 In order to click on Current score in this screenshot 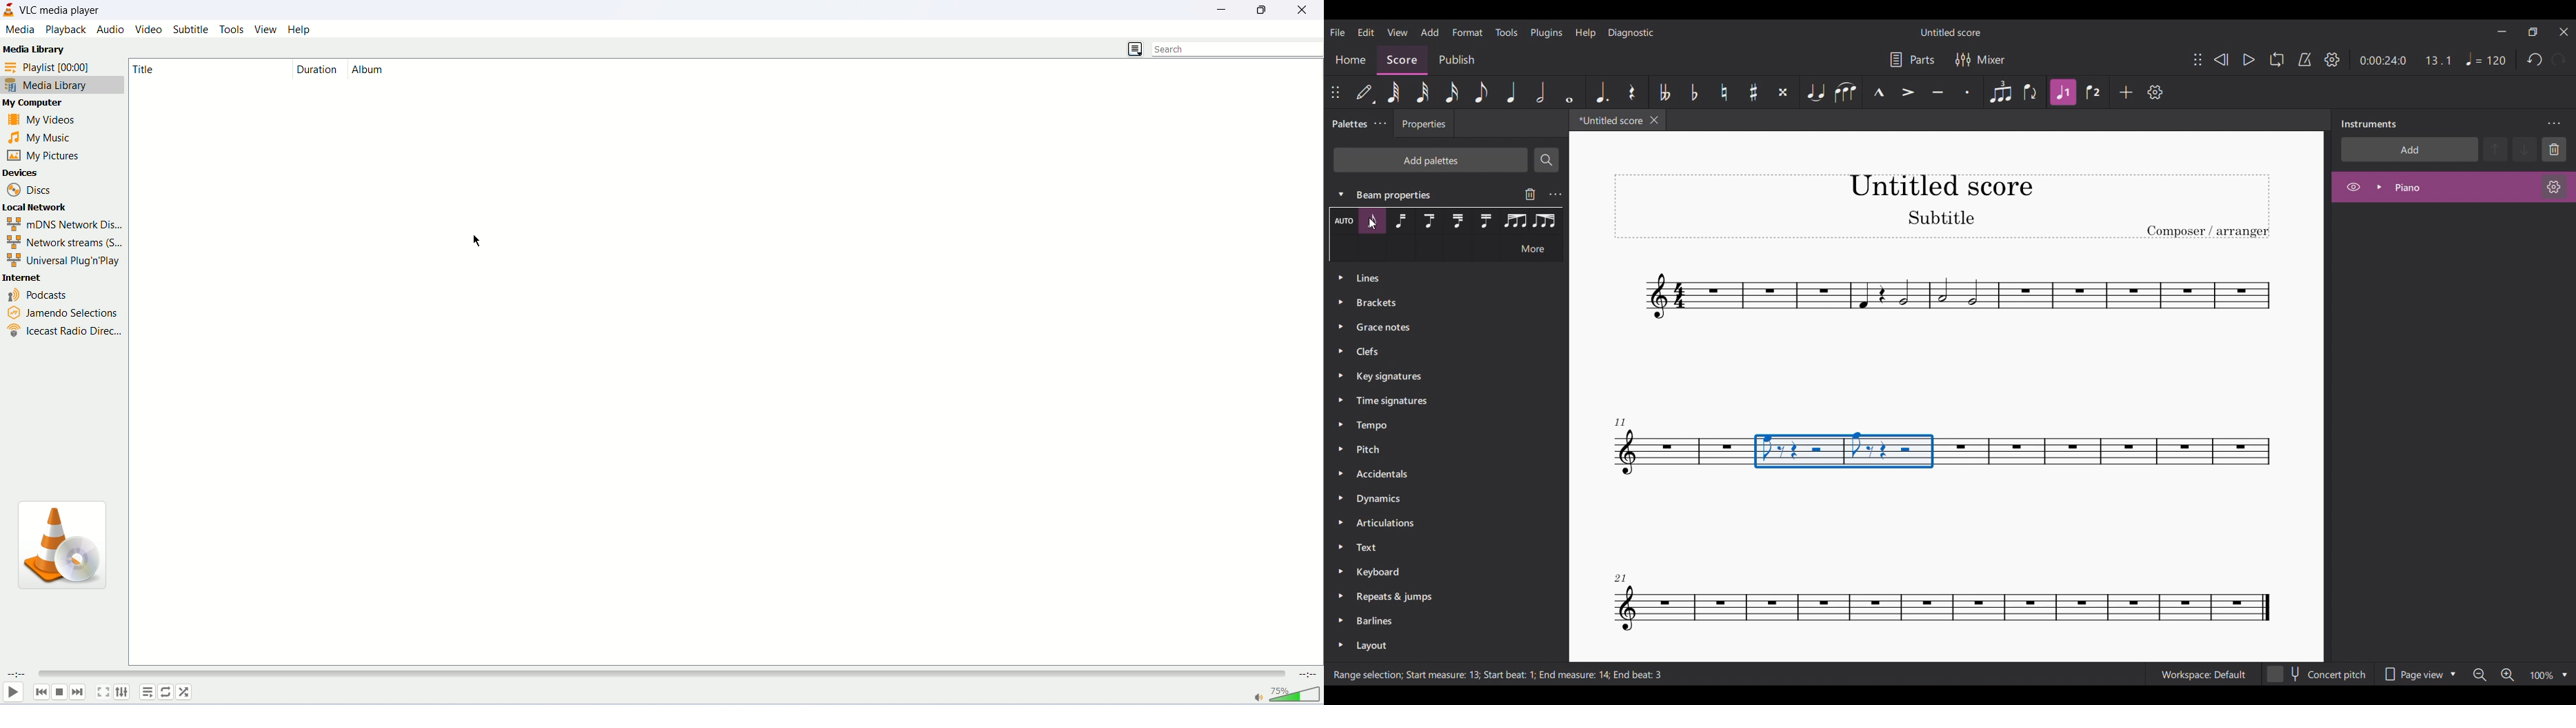, I will do `click(1607, 123)`.